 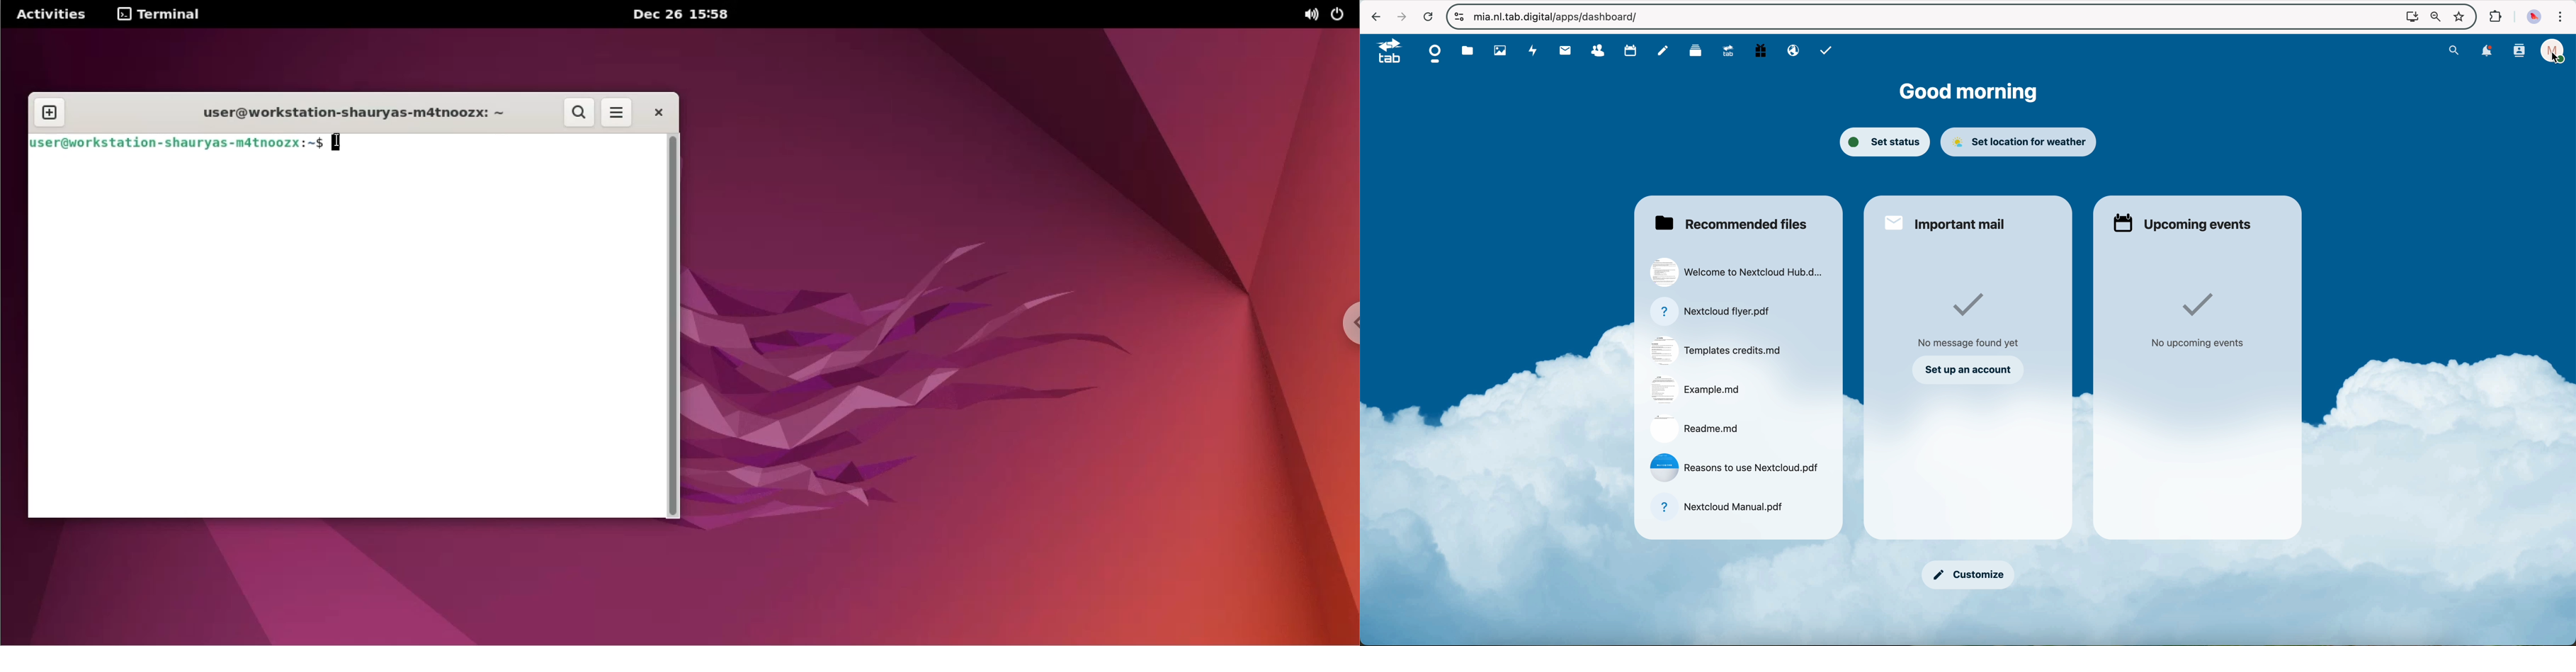 I want to click on upcoming events, so click(x=2185, y=222).